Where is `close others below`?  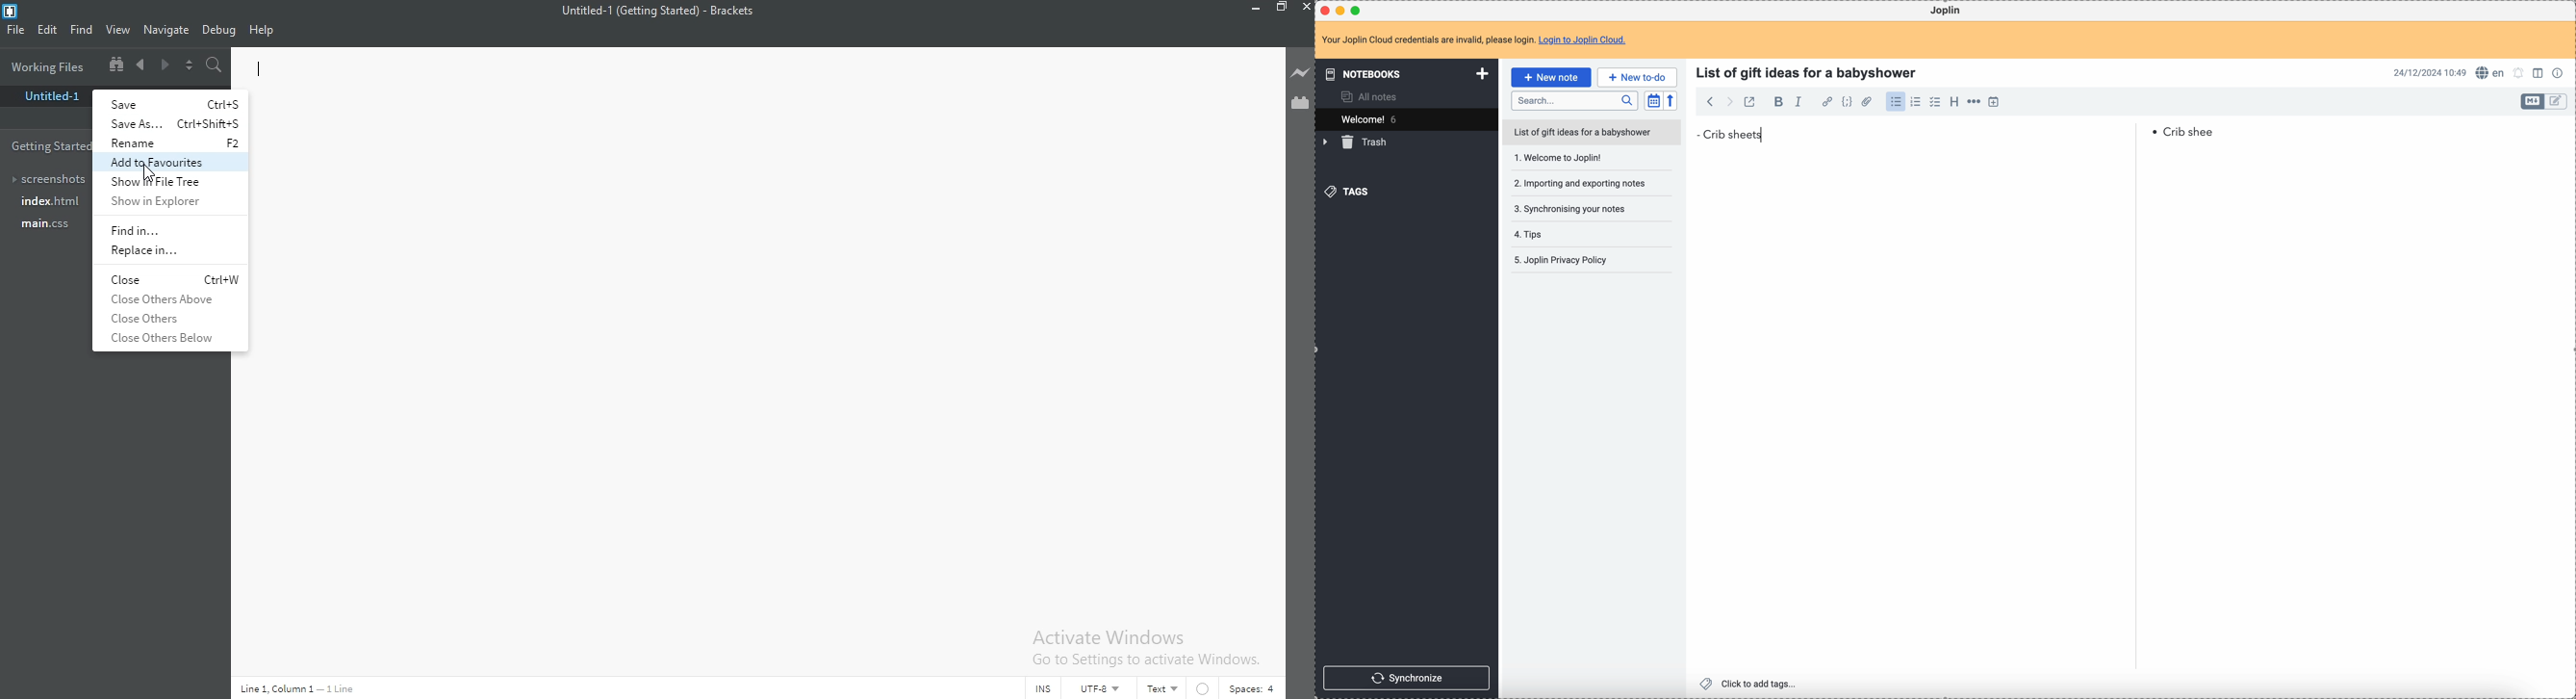 close others below is located at coordinates (171, 338).